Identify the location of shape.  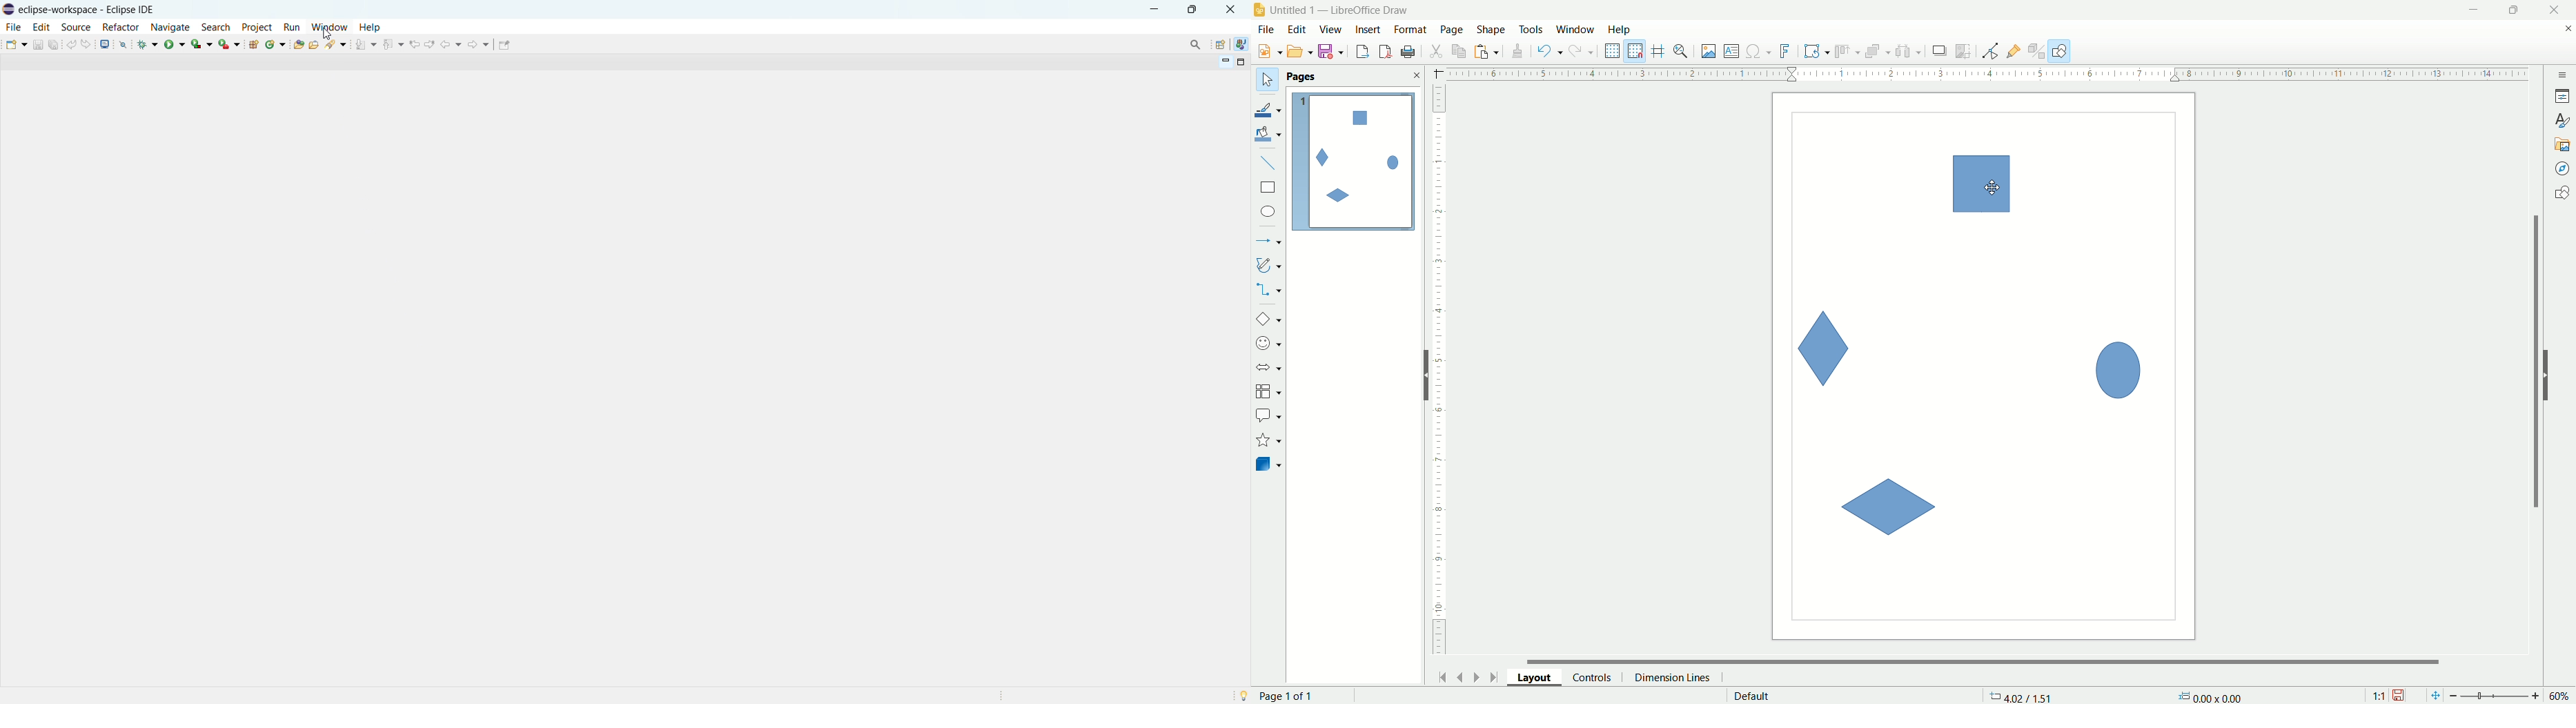
(1492, 30).